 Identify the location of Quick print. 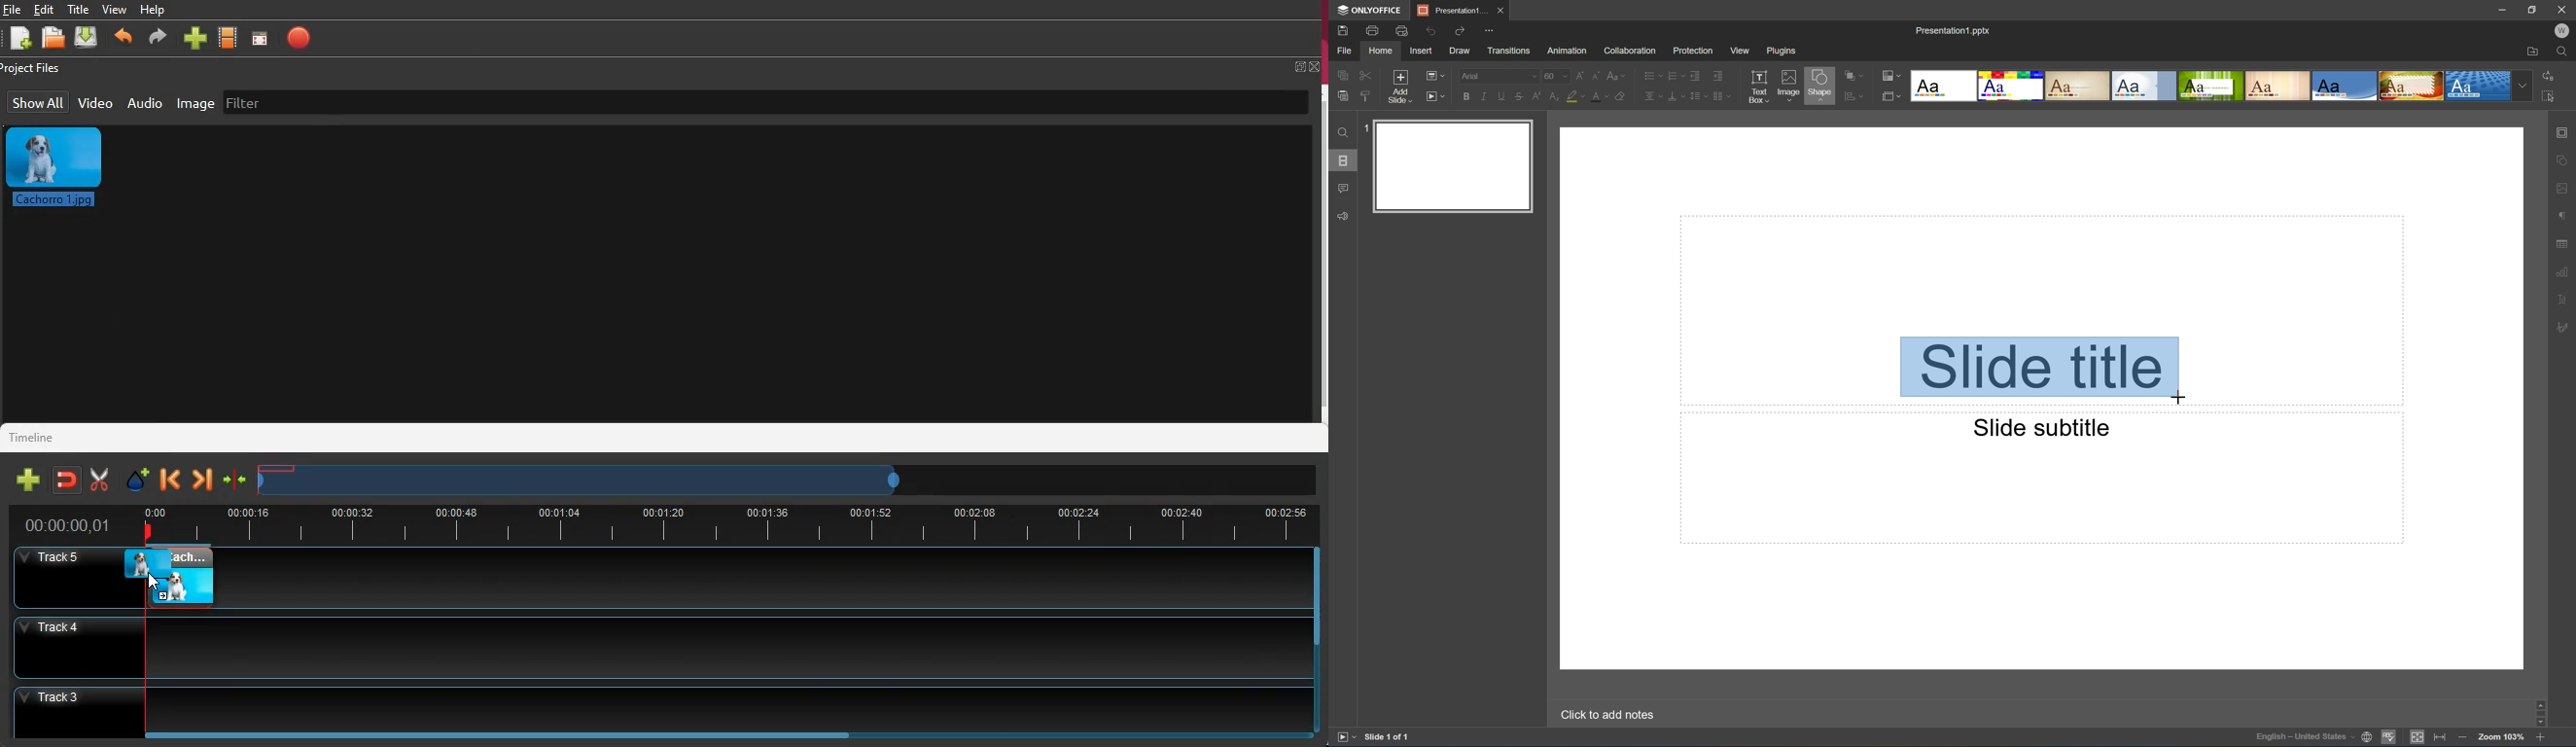
(1402, 30).